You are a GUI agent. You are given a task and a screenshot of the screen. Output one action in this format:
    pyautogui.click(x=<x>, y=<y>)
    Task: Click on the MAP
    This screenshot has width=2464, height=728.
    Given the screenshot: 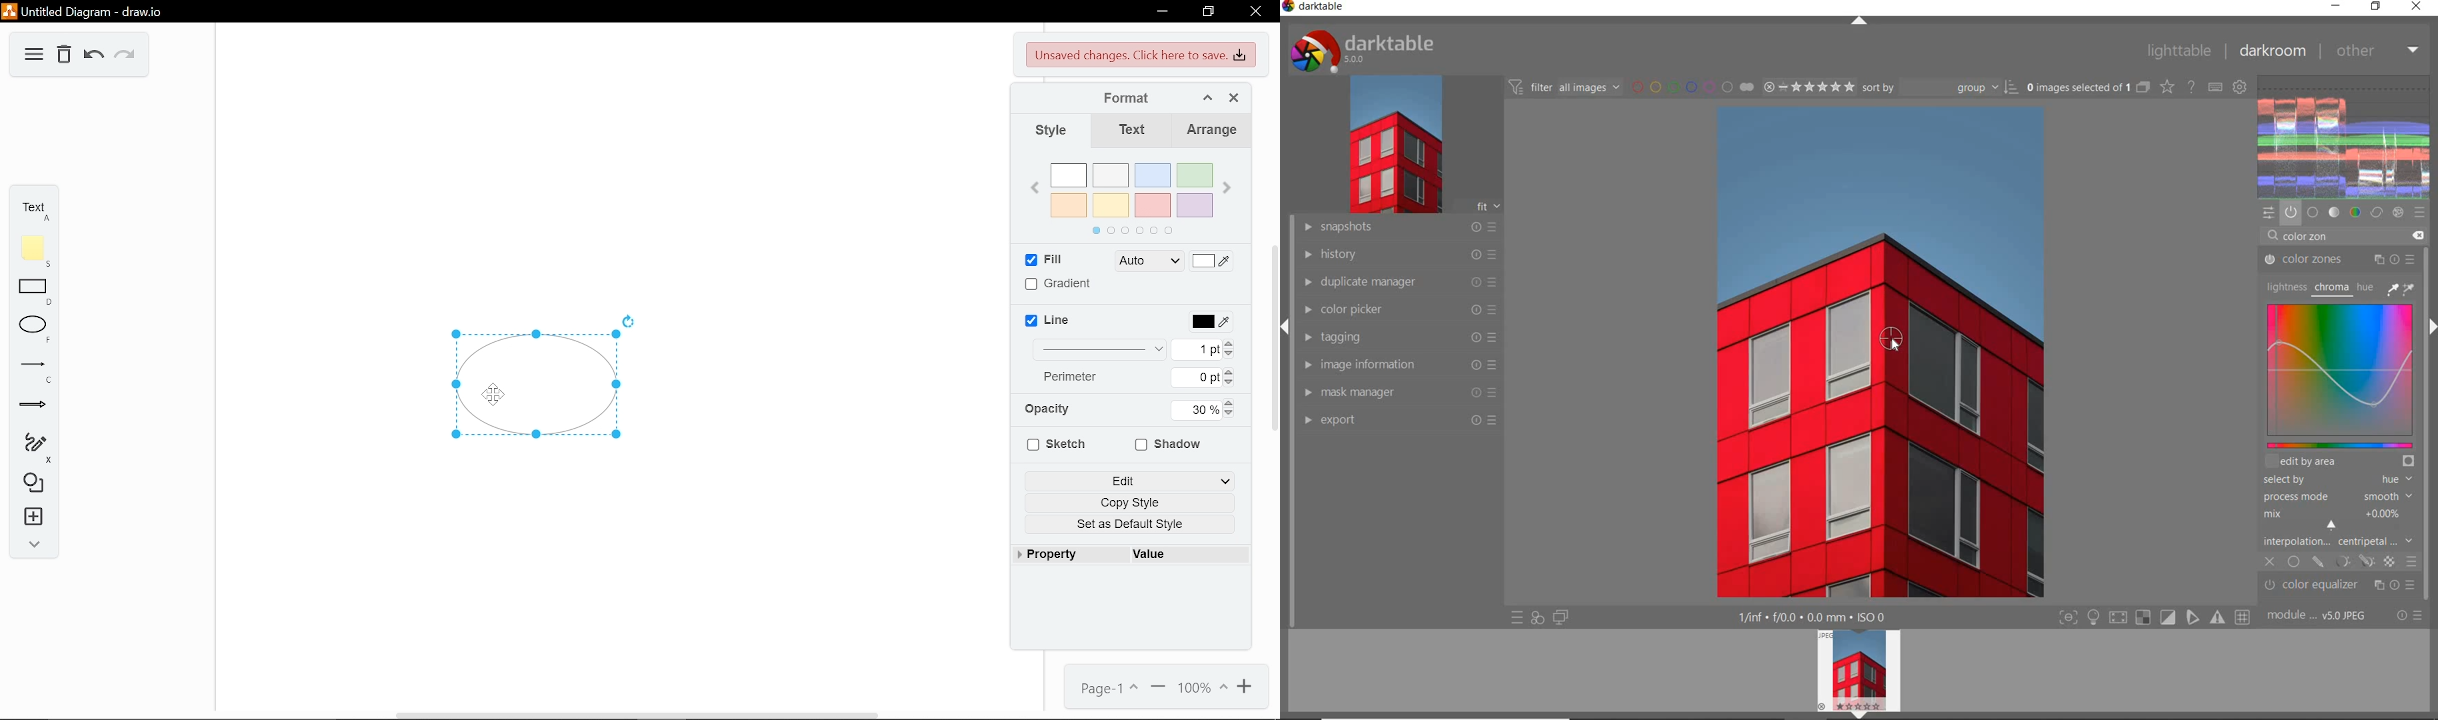 What is the action you would take?
    pyautogui.click(x=2344, y=374)
    